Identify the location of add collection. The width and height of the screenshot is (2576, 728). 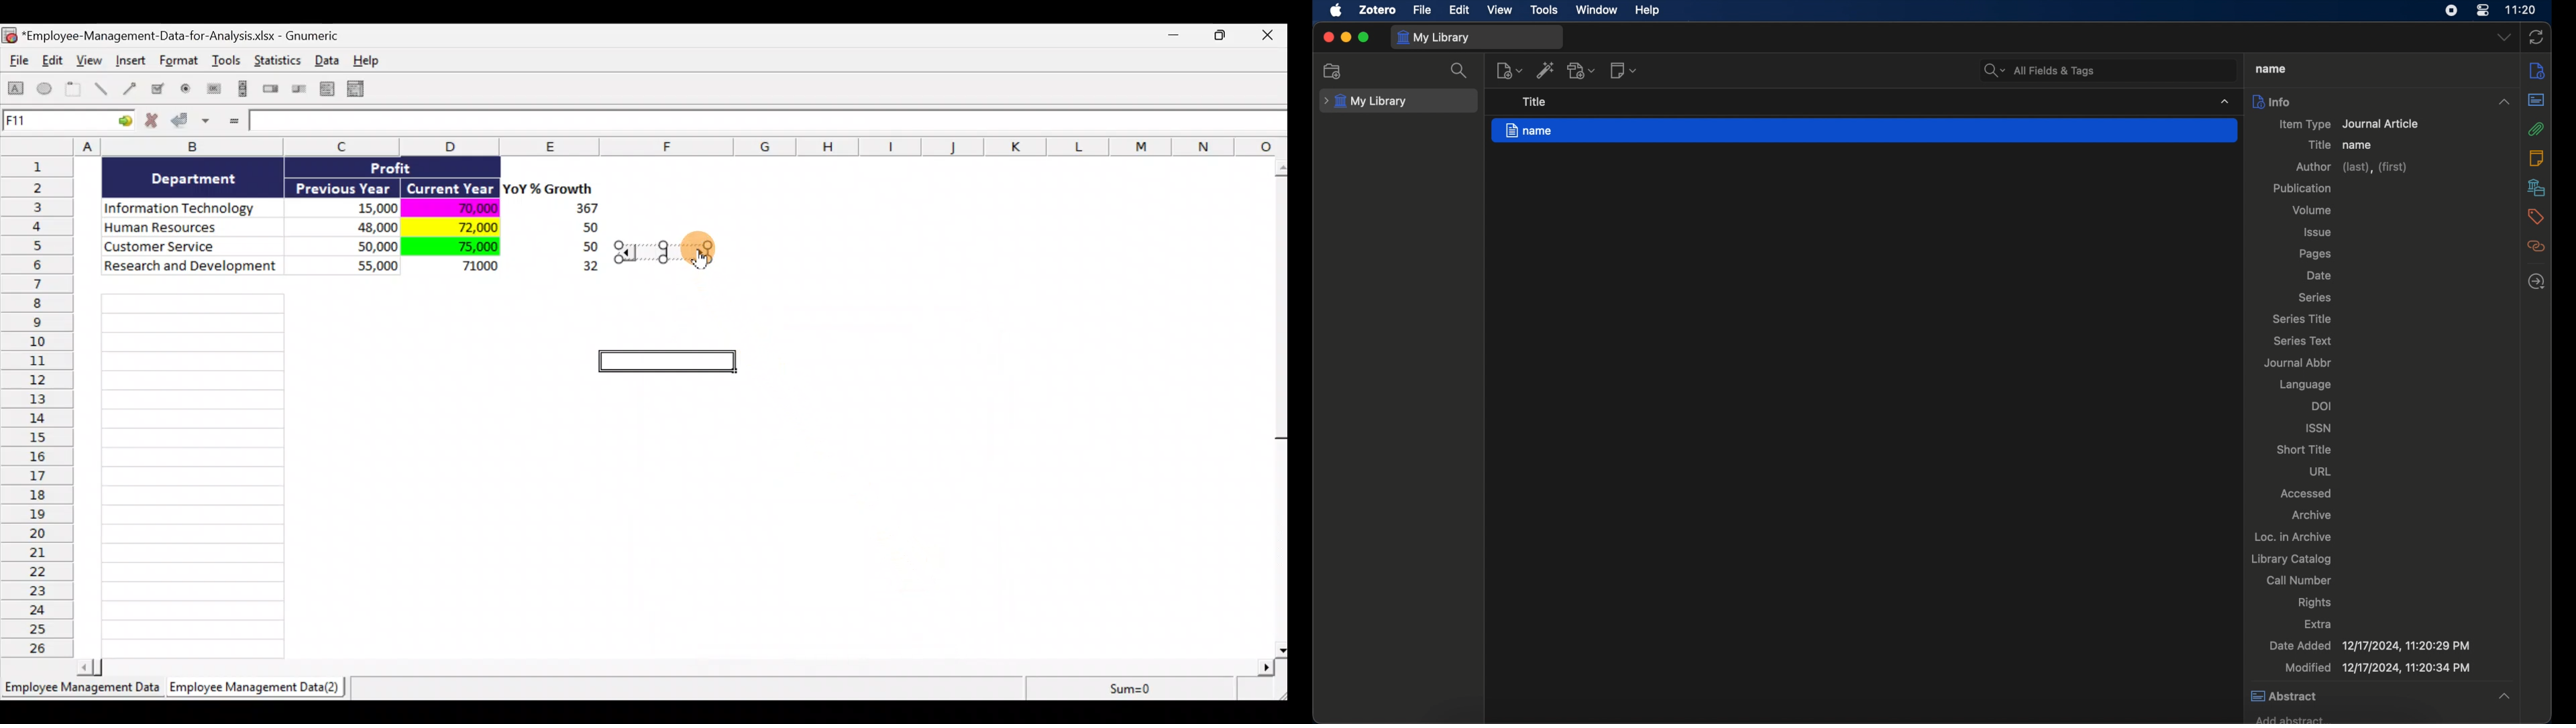
(1333, 72).